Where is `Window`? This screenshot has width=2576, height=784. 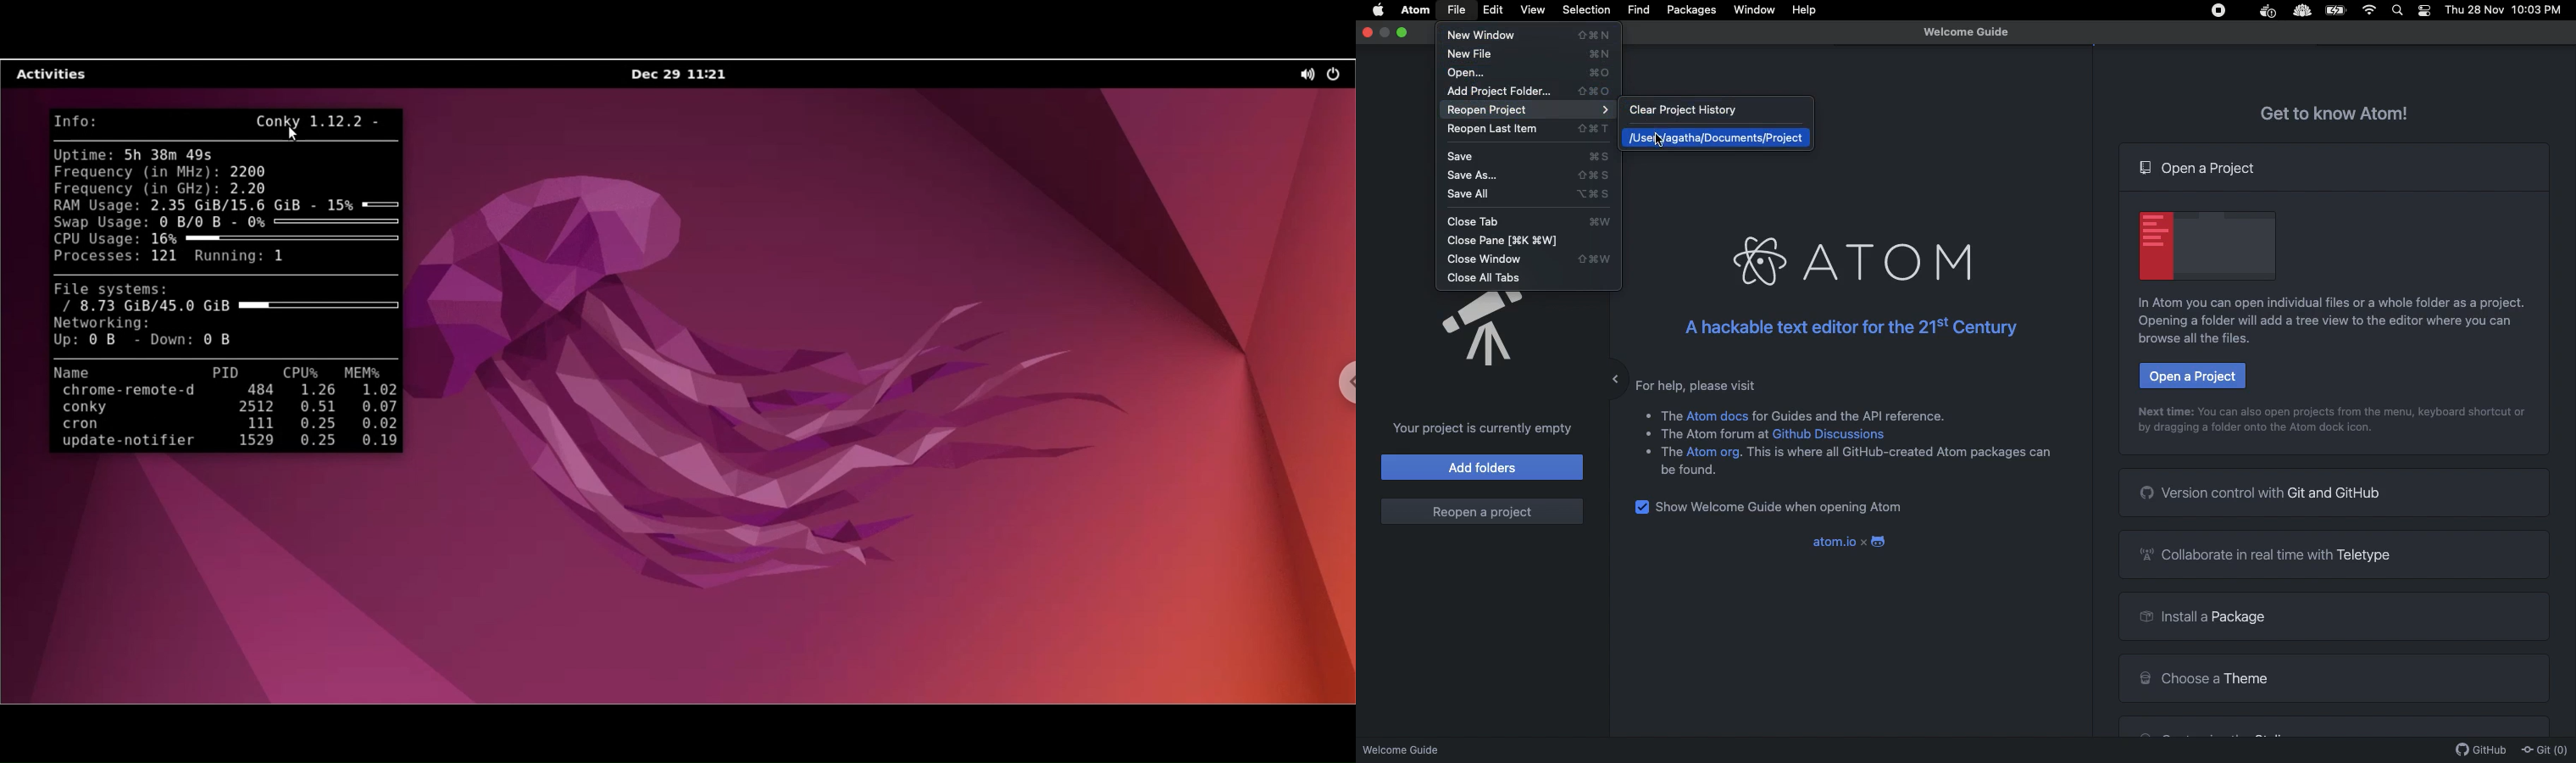 Window is located at coordinates (1755, 10).